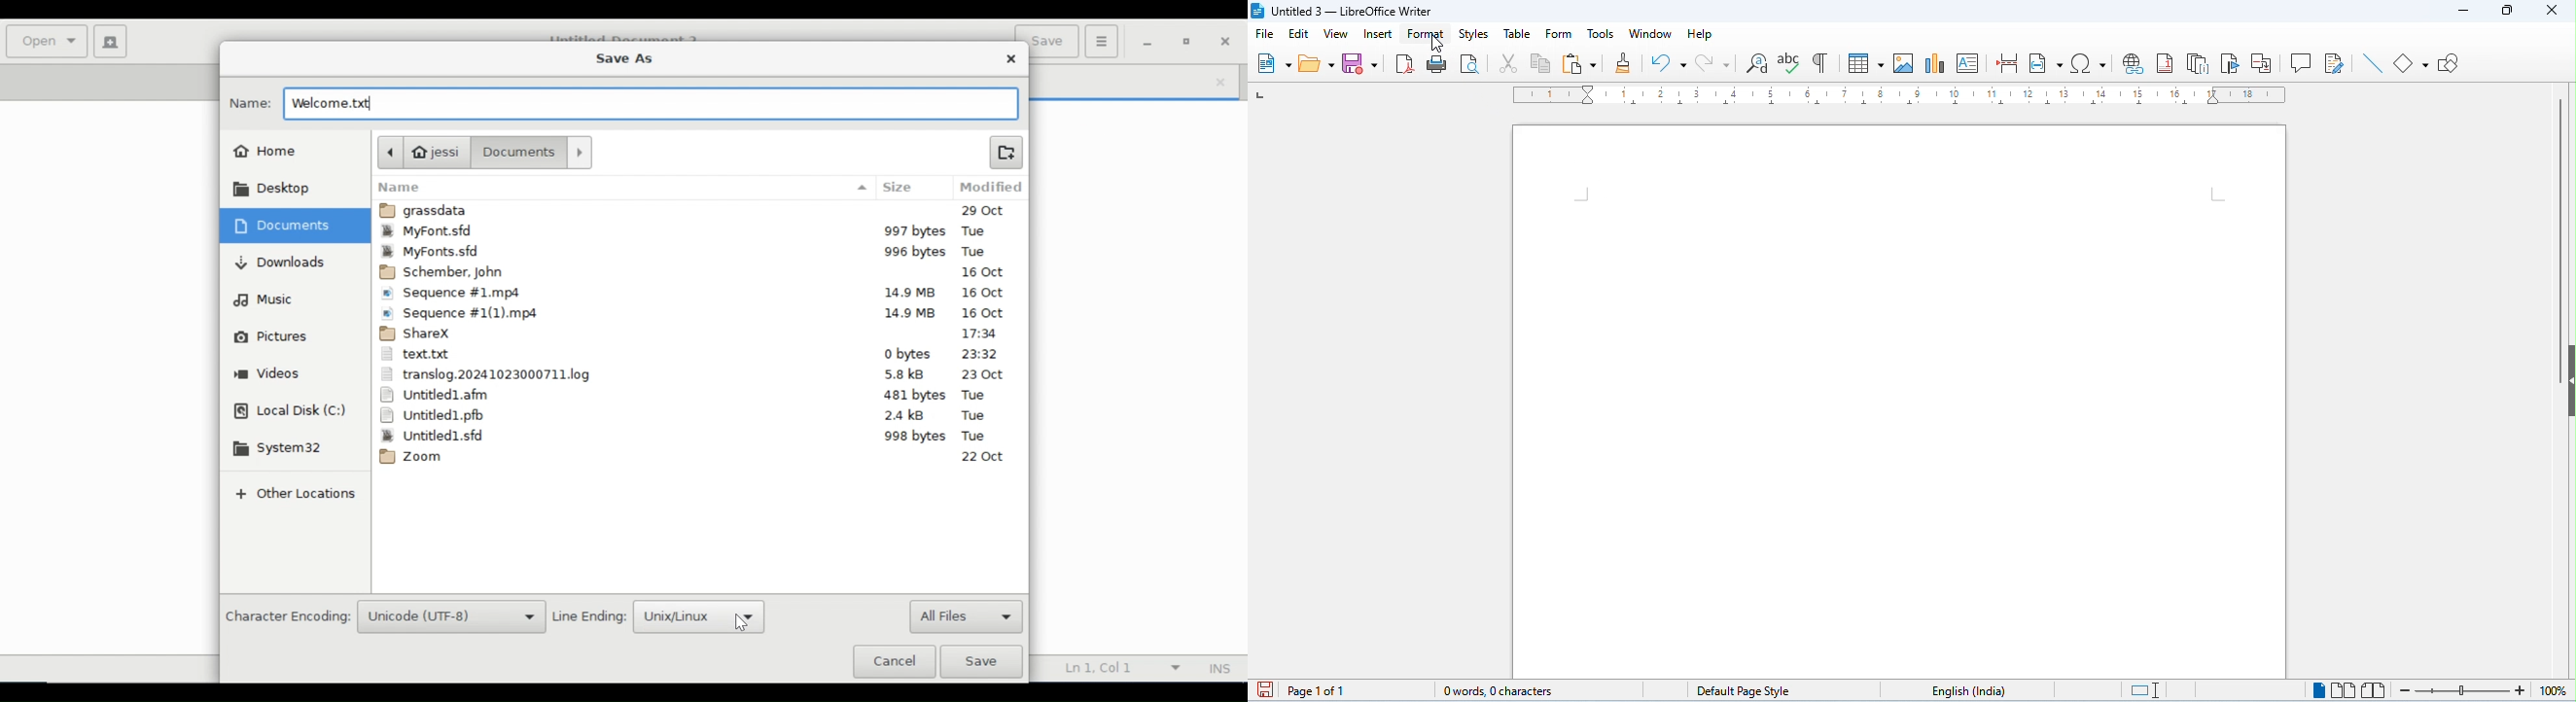 The image size is (2576, 728). What do you see at coordinates (1700, 35) in the screenshot?
I see `help` at bounding box center [1700, 35].